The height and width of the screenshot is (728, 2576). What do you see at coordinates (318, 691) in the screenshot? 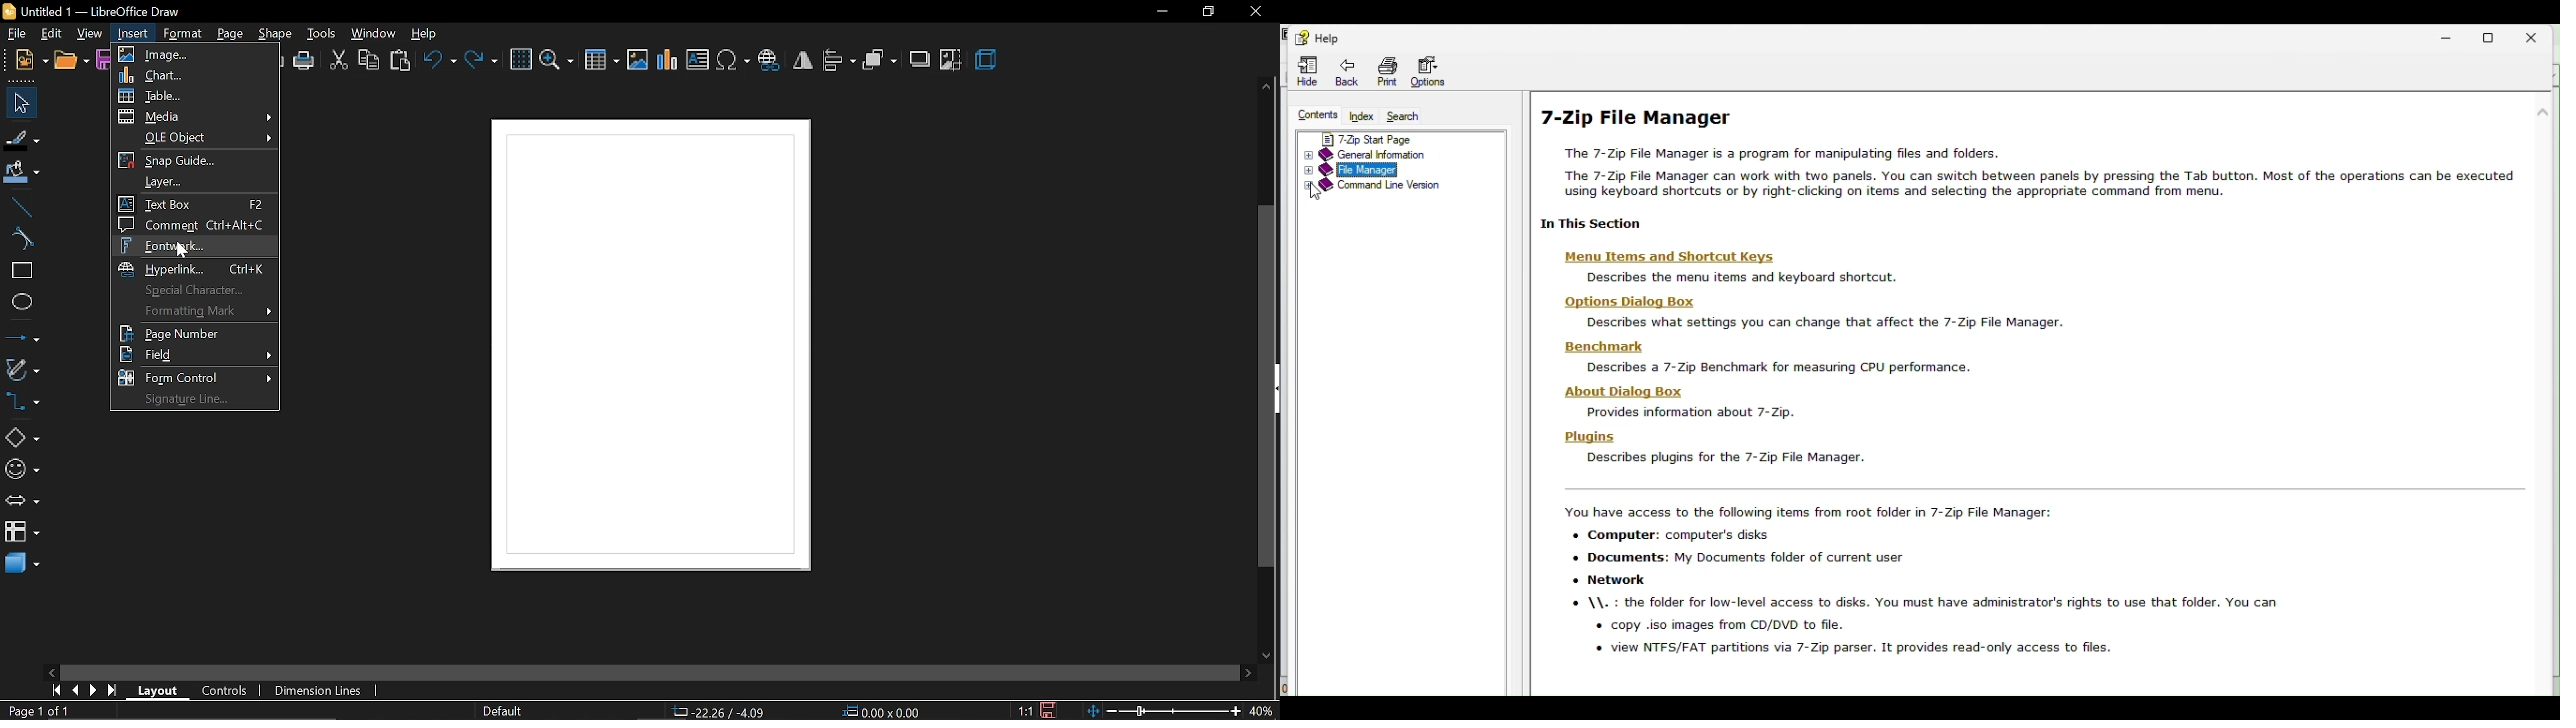
I see `dimension lines` at bounding box center [318, 691].